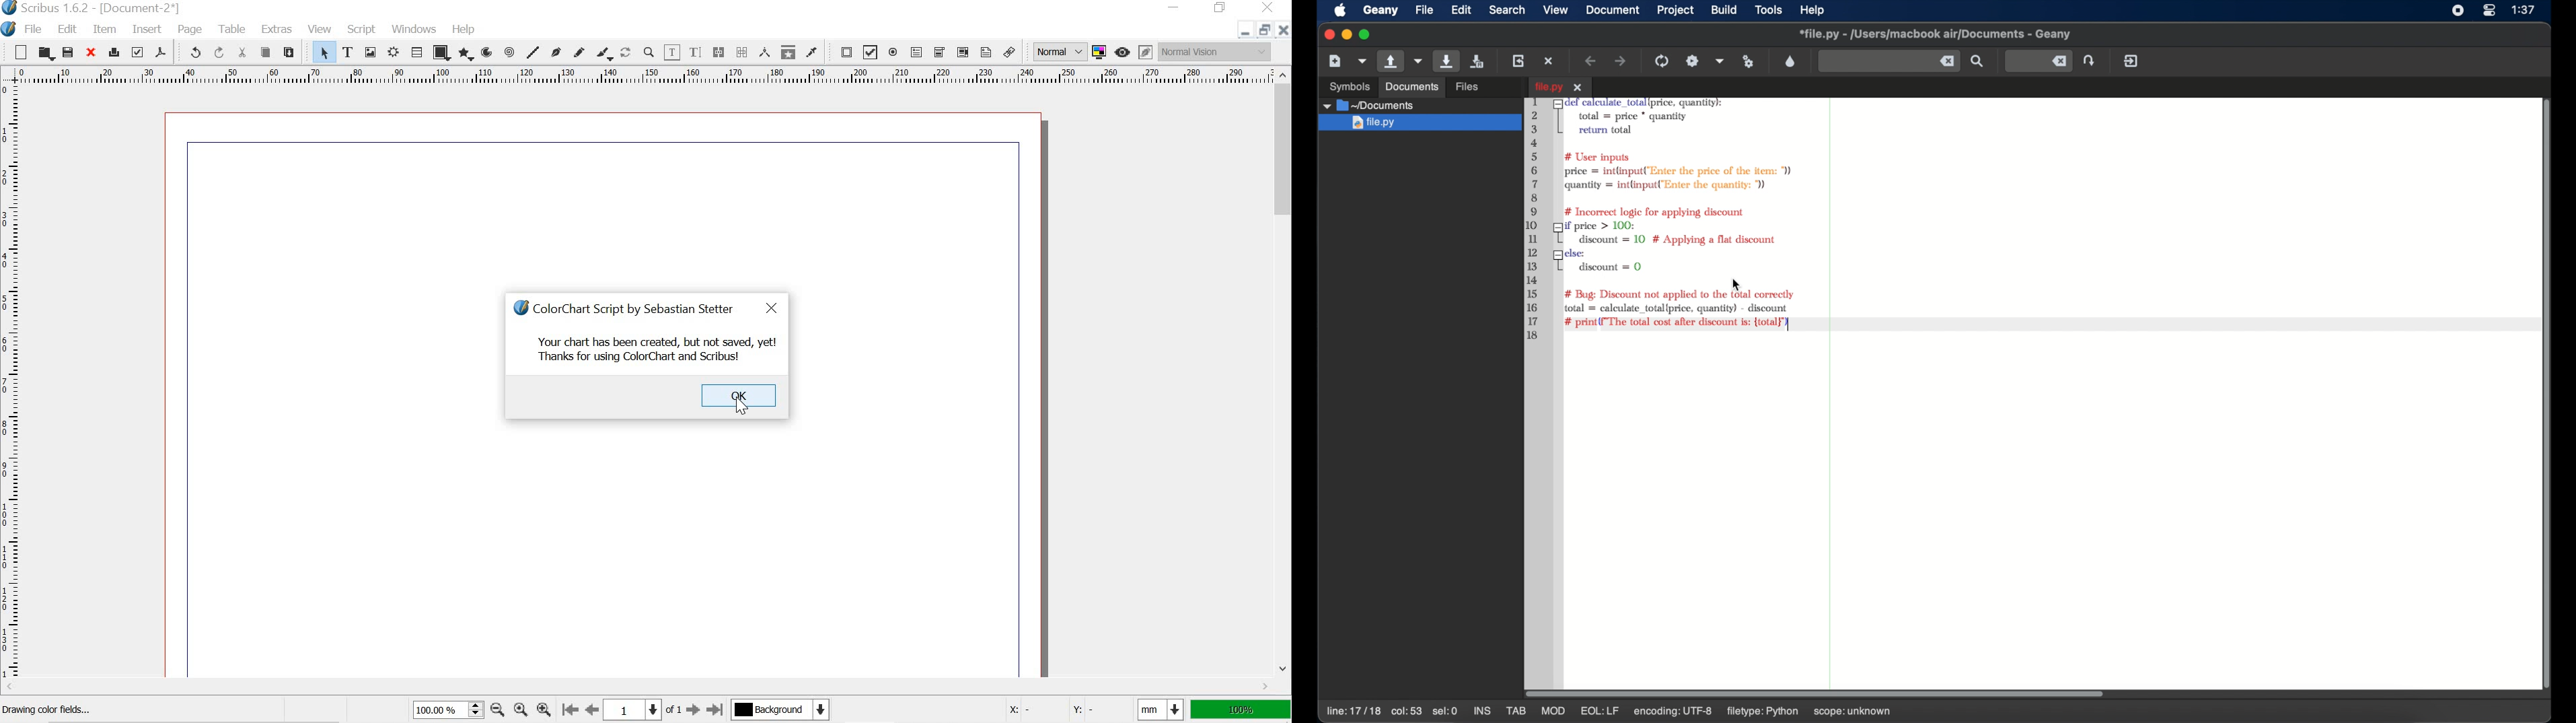  Describe the element at coordinates (1284, 374) in the screenshot. I see `scrollbar` at that location.